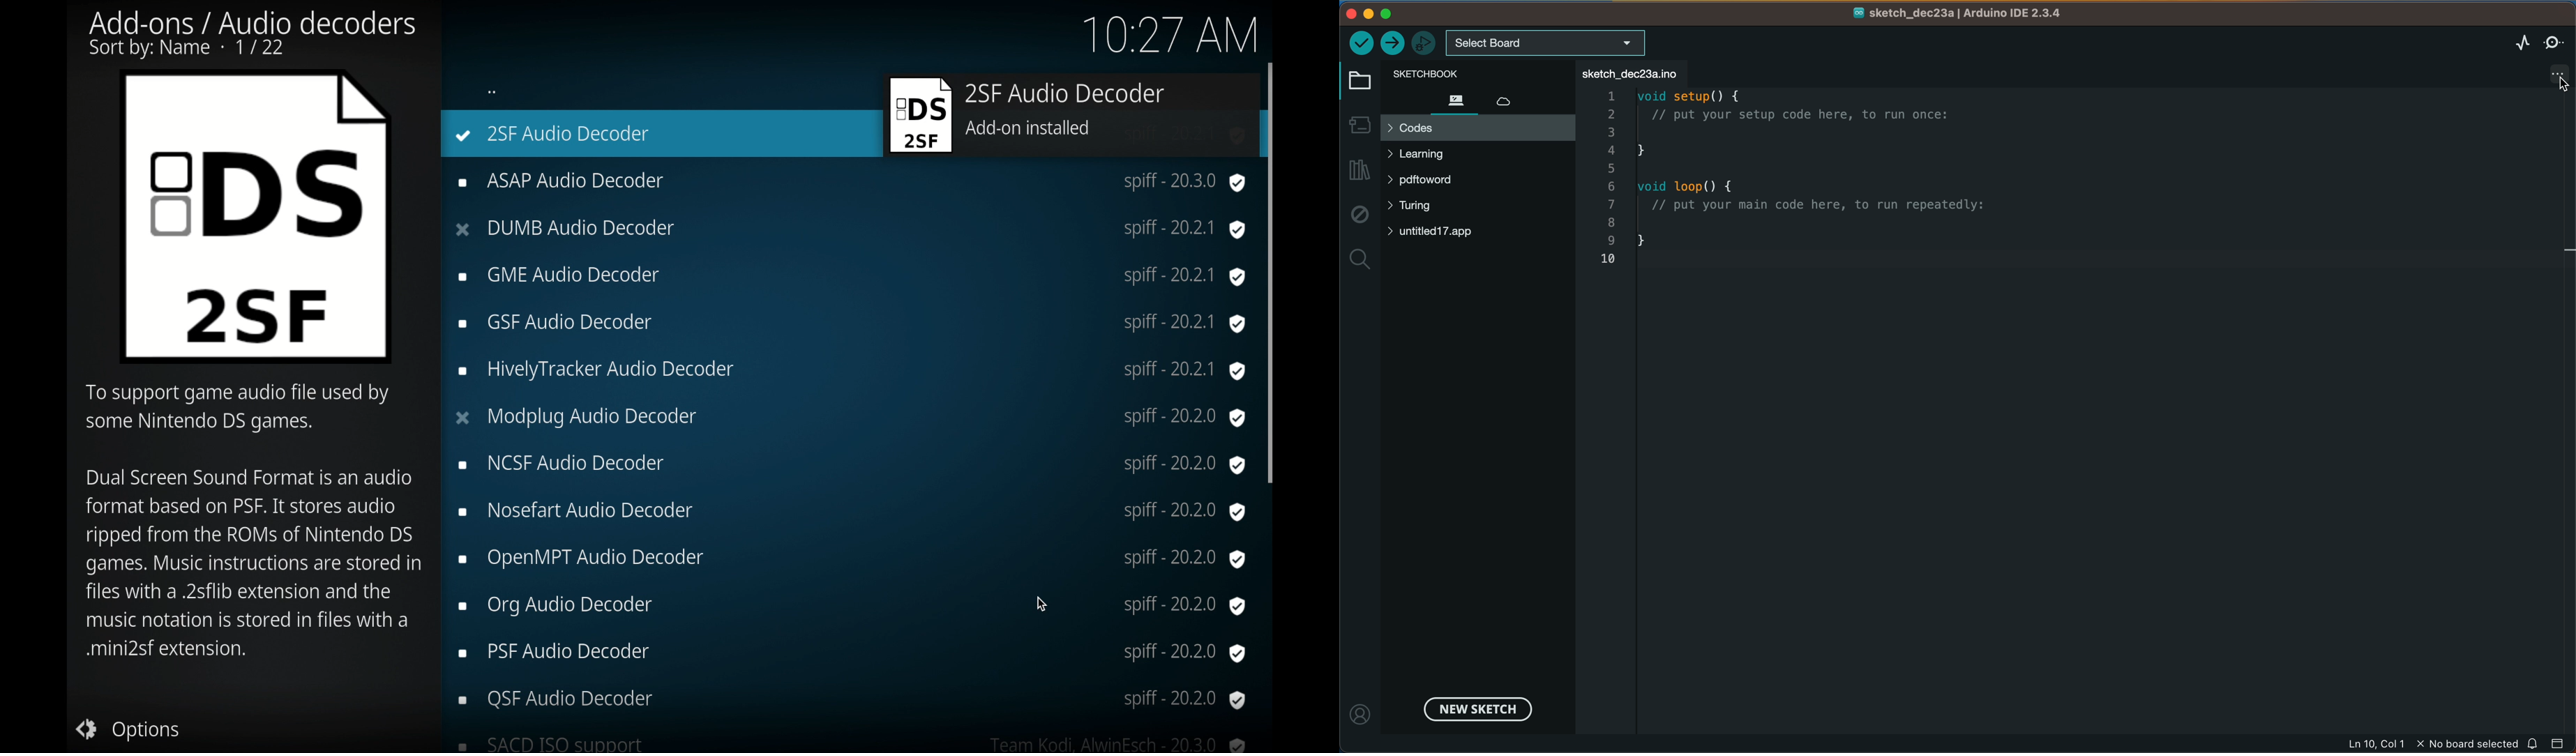 Image resolution: width=2576 pixels, height=756 pixels. What do you see at coordinates (1361, 170) in the screenshot?
I see `library manager` at bounding box center [1361, 170].